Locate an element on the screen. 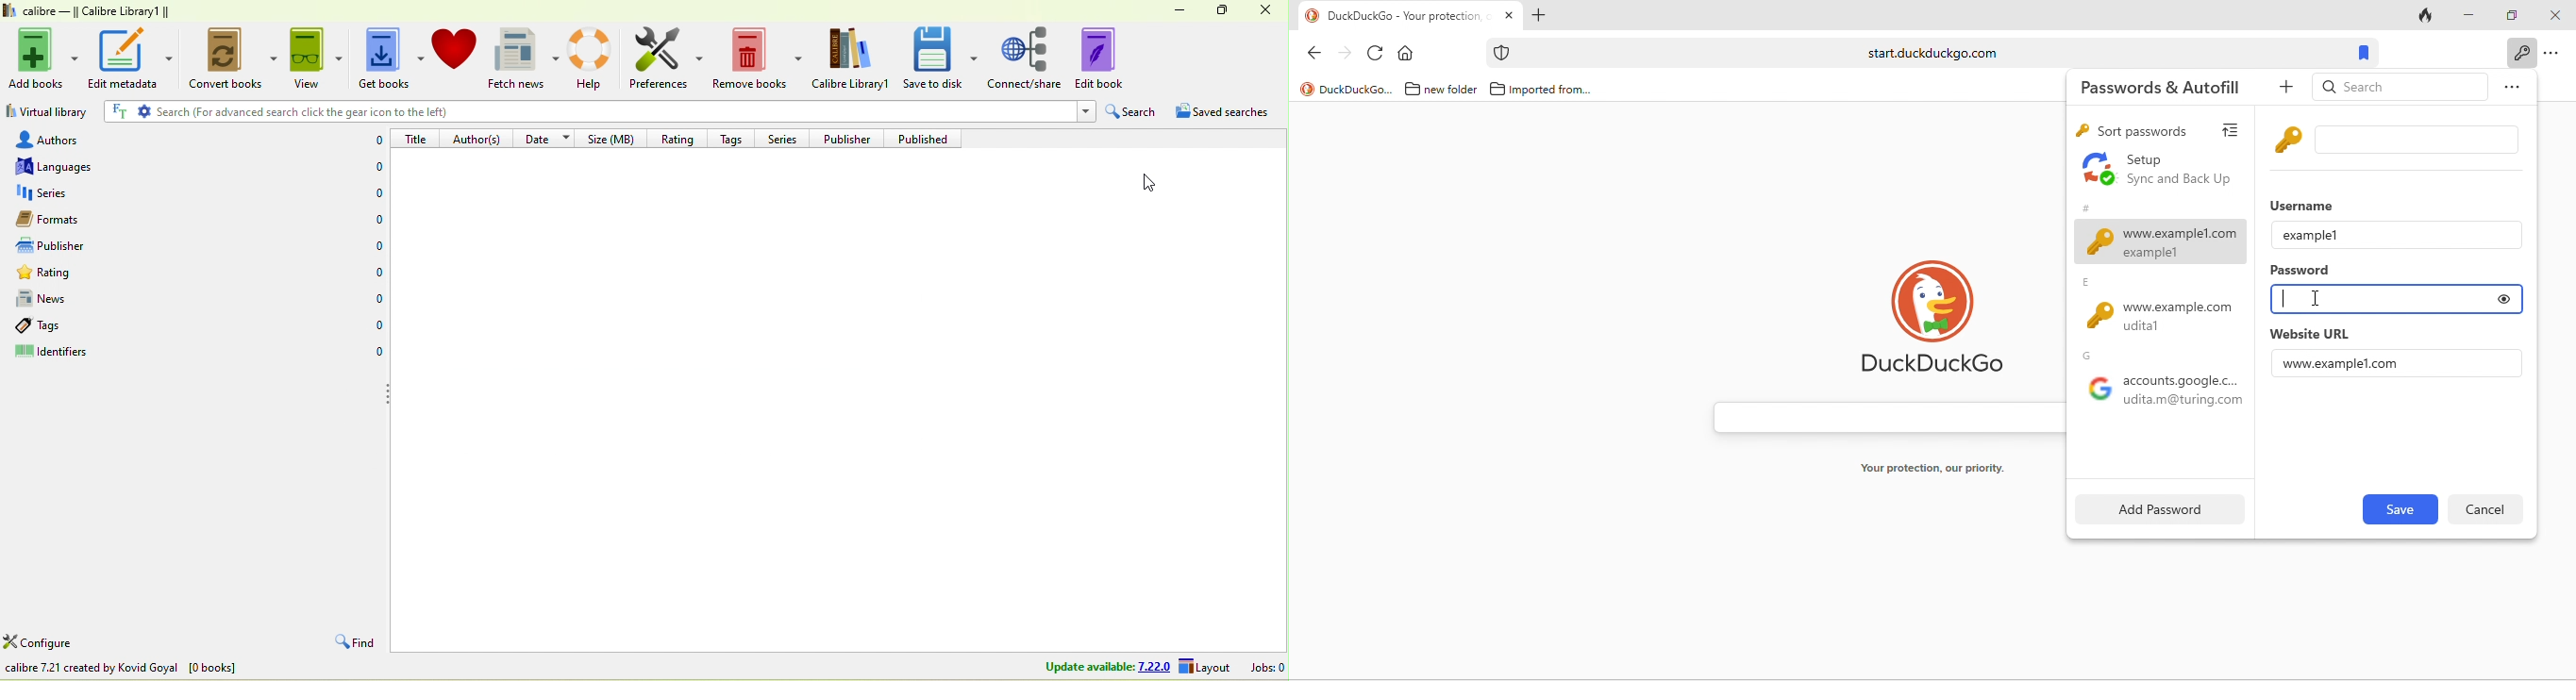 The width and height of the screenshot is (2576, 700). get books is located at coordinates (388, 59).